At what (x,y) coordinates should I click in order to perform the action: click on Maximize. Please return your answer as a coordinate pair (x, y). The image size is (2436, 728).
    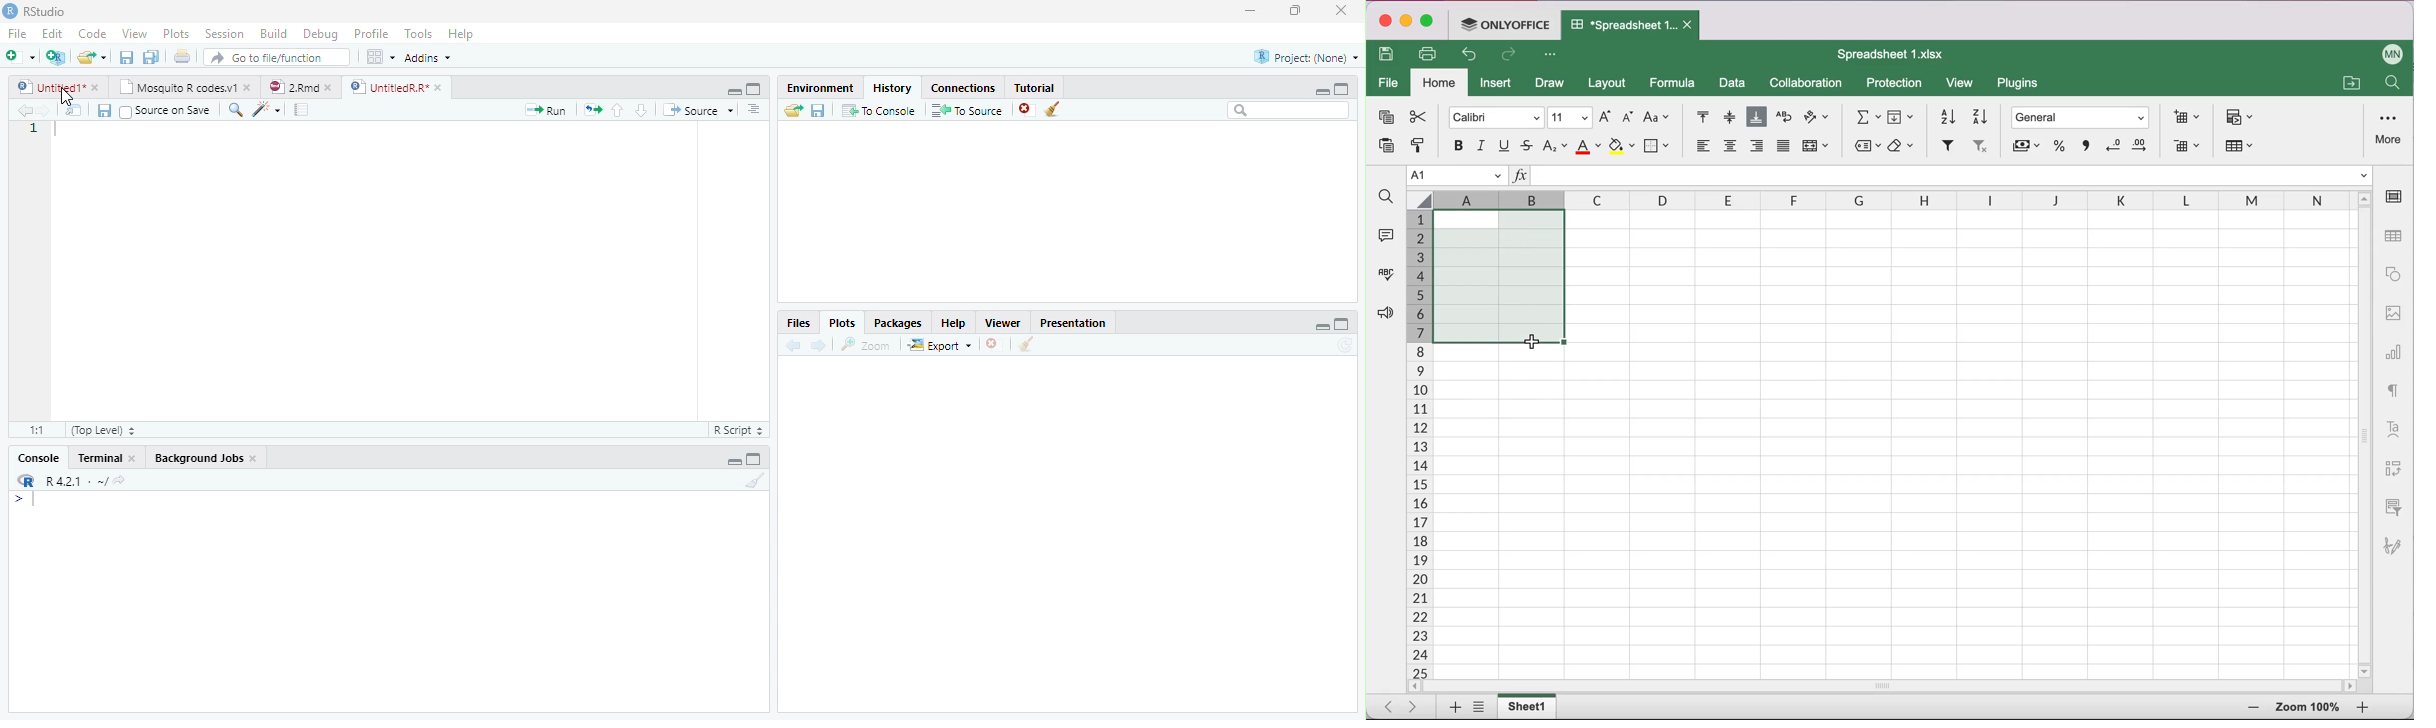
    Looking at the image, I should click on (1341, 325).